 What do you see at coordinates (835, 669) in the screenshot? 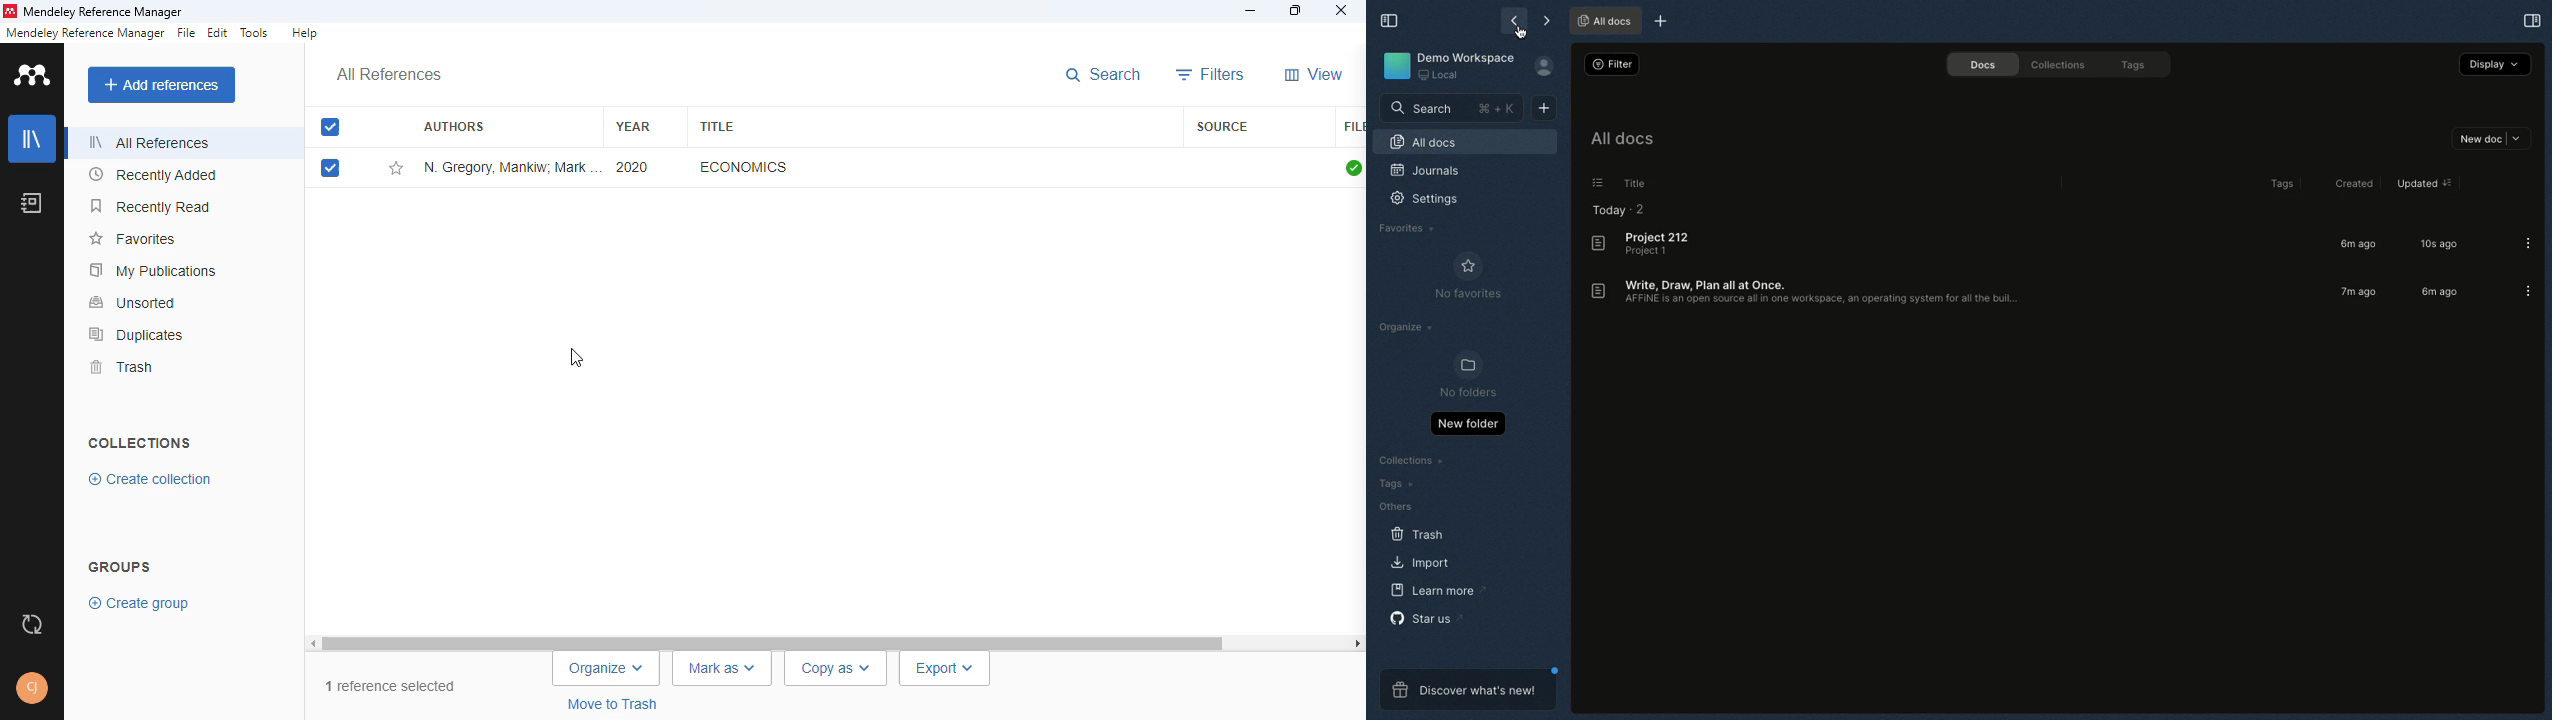
I see `copy as` at bounding box center [835, 669].